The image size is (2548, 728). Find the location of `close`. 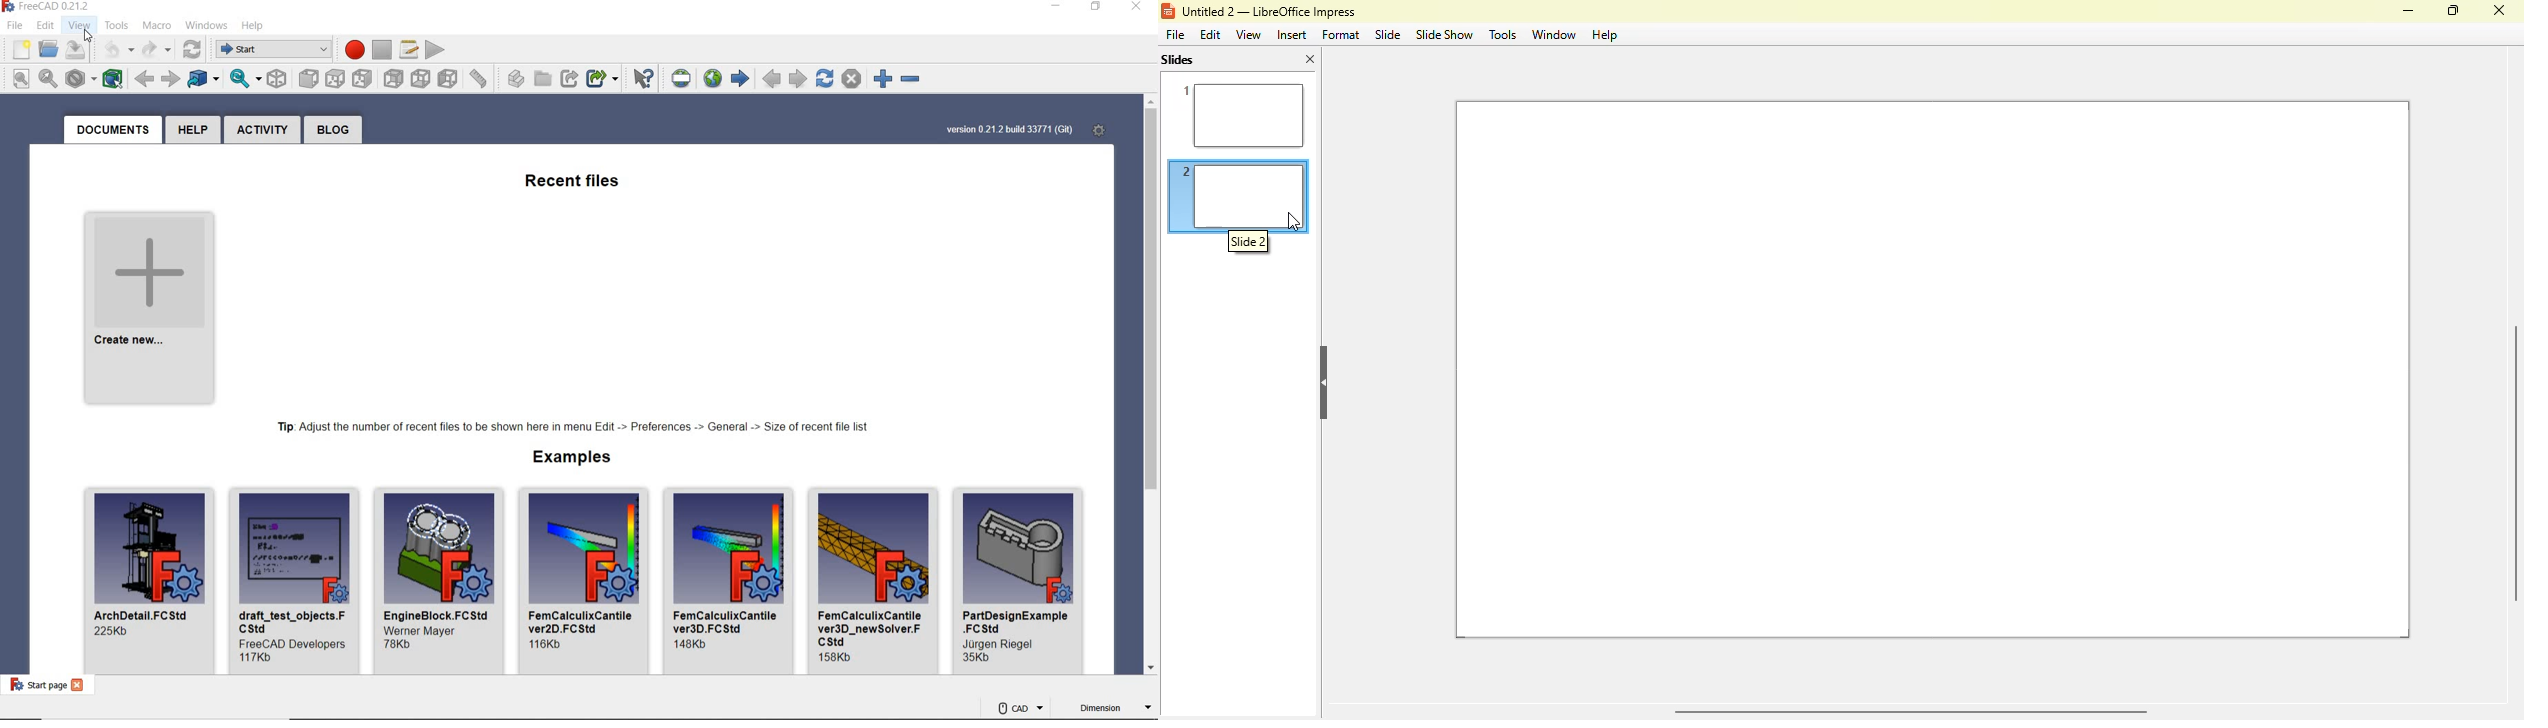

close is located at coordinates (1139, 7).